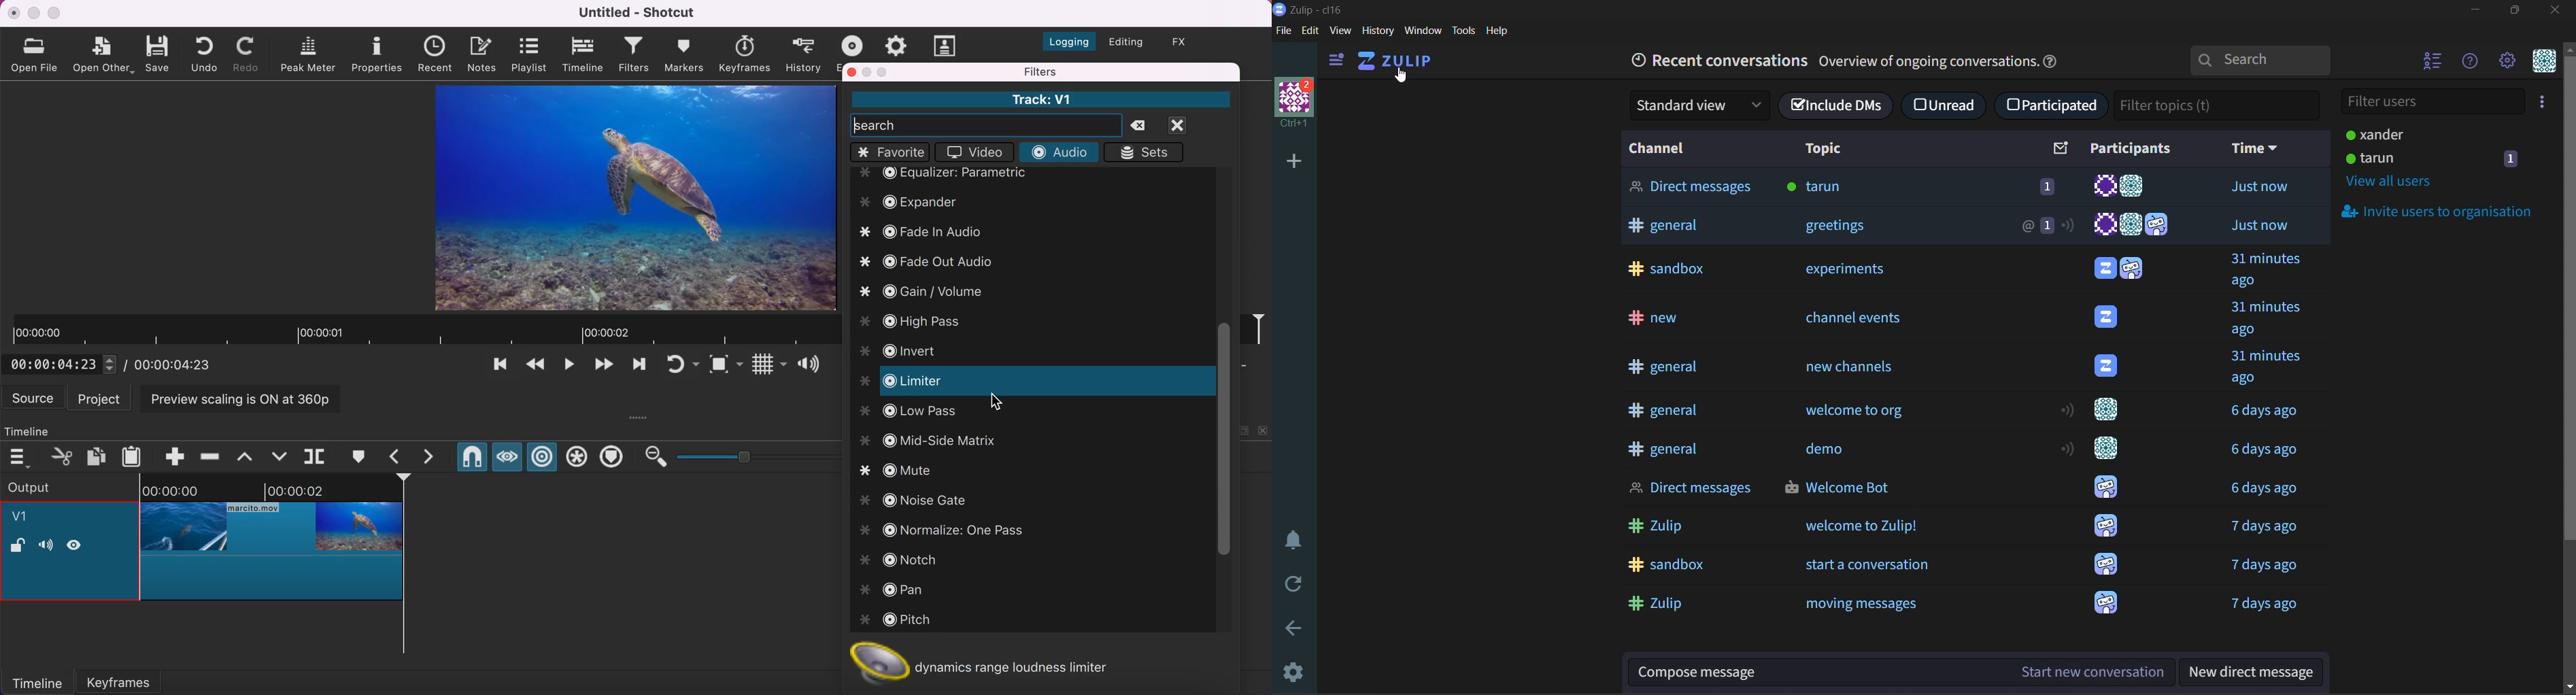  Describe the element at coordinates (912, 348) in the screenshot. I see `invert` at that location.